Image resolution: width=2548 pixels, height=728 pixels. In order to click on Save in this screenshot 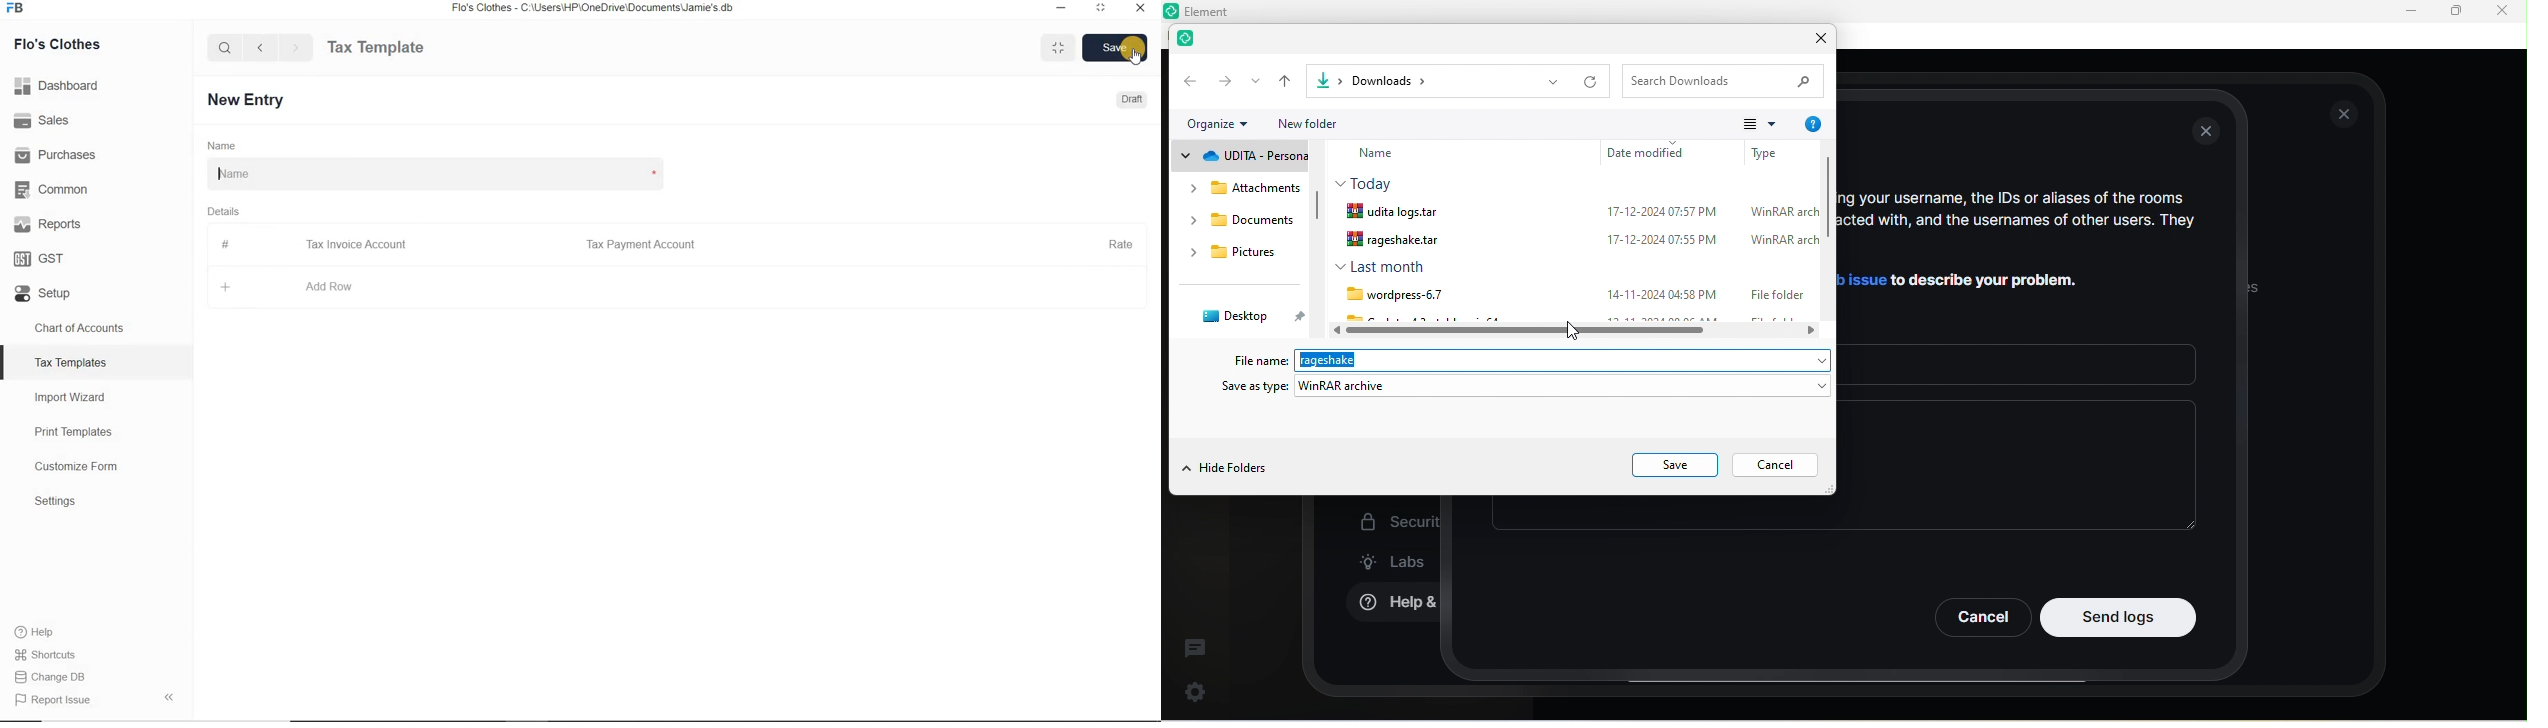, I will do `click(1116, 47)`.